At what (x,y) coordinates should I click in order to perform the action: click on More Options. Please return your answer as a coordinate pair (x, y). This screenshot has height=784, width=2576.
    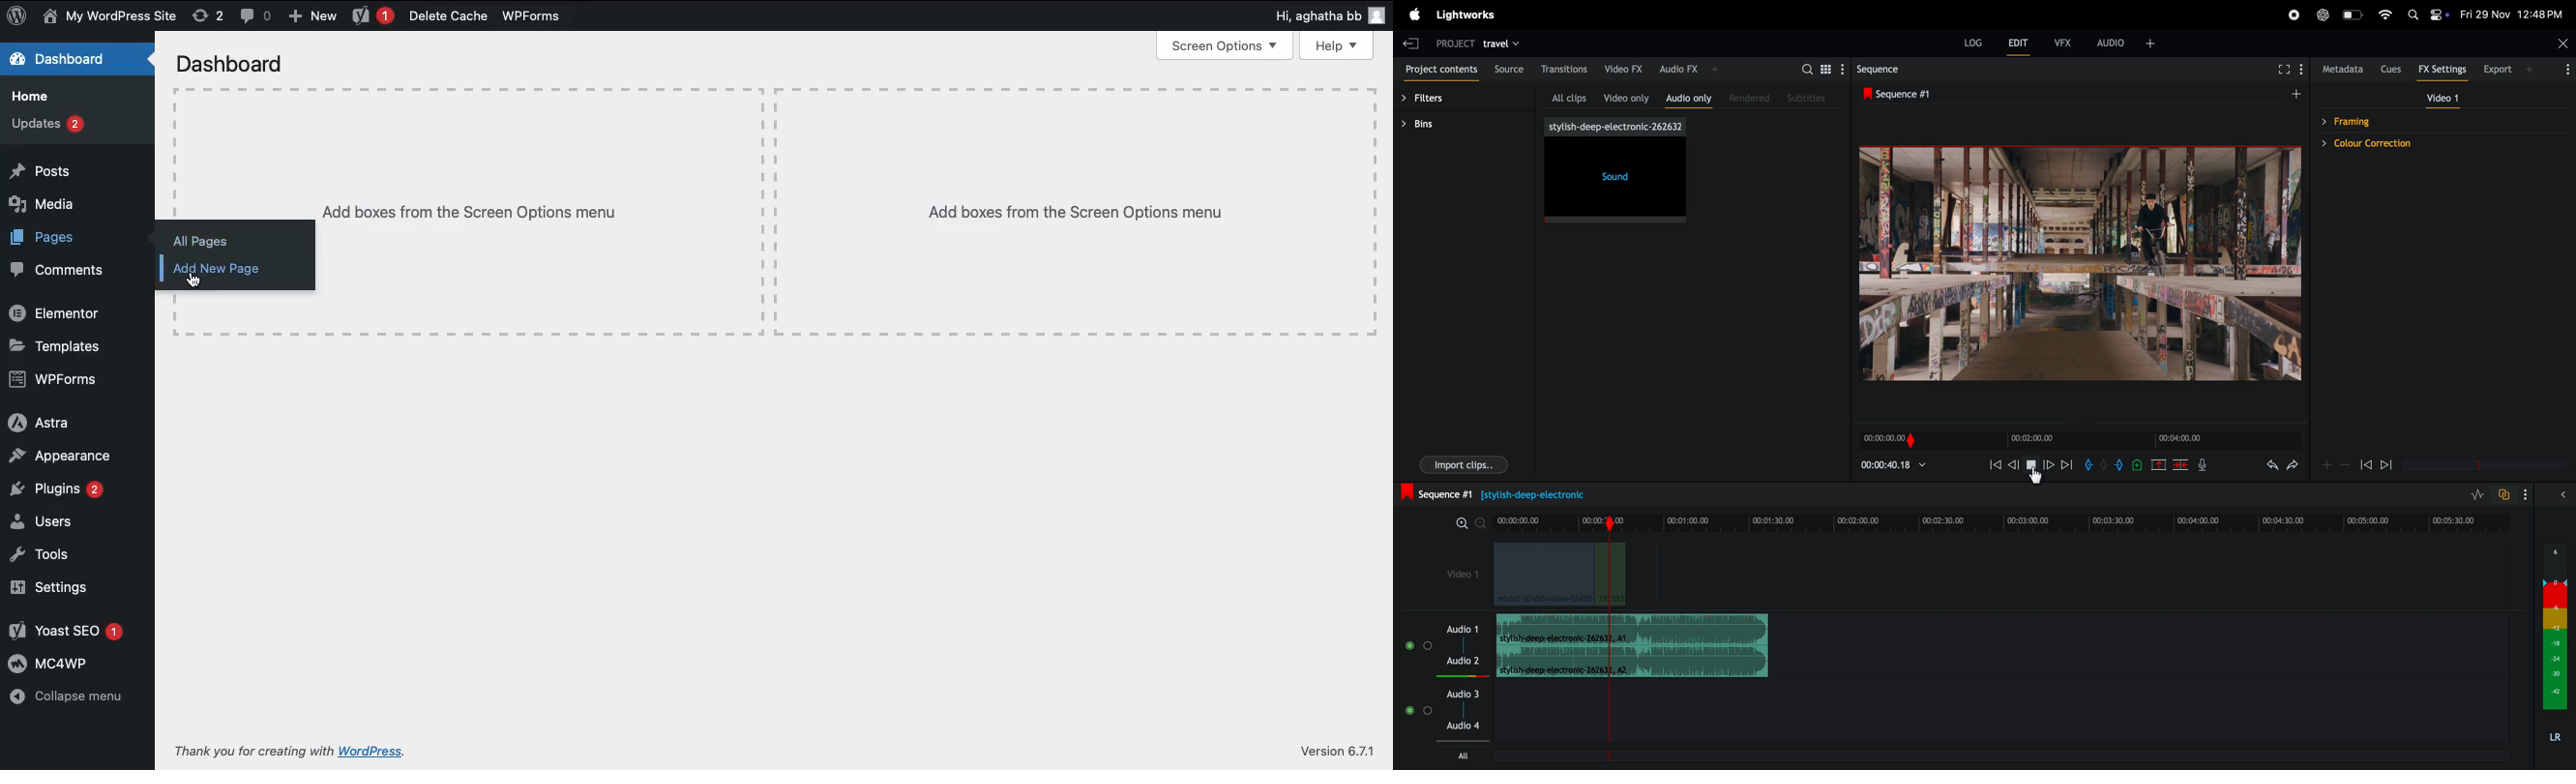
    Looking at the image, I should click on (2528, 495).